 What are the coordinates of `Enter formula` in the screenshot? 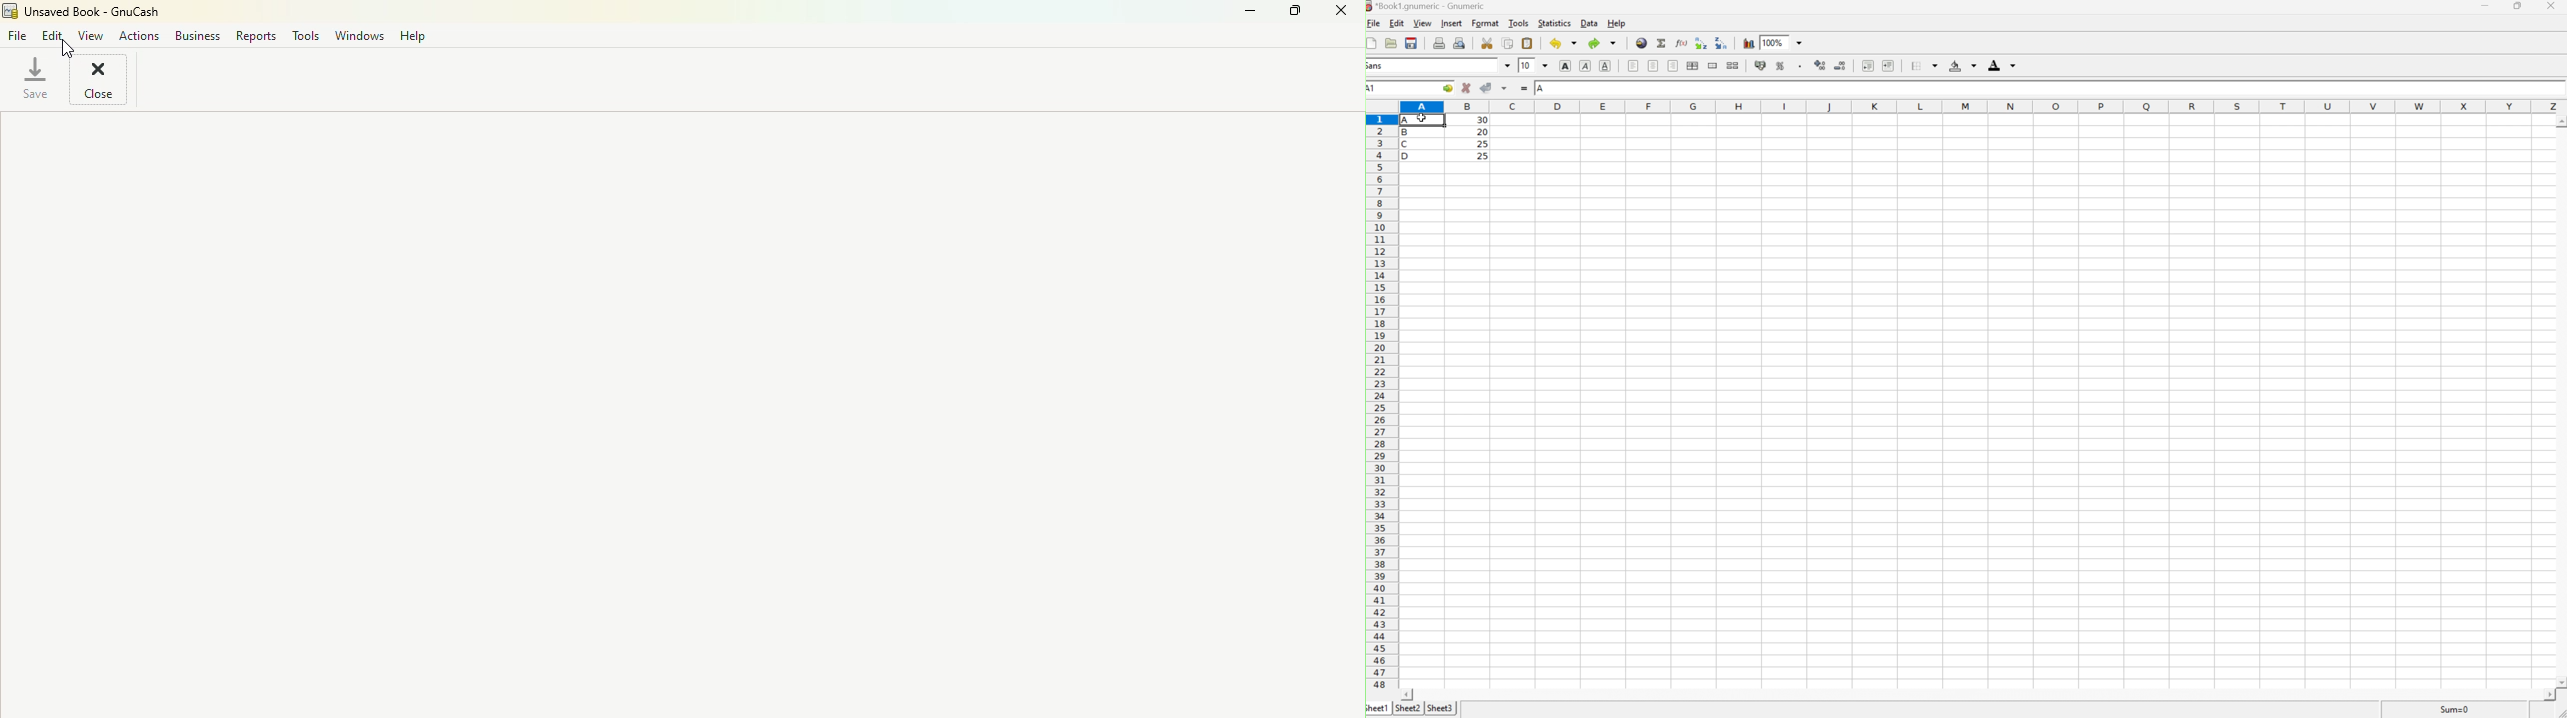 It's located at (1524, 87).